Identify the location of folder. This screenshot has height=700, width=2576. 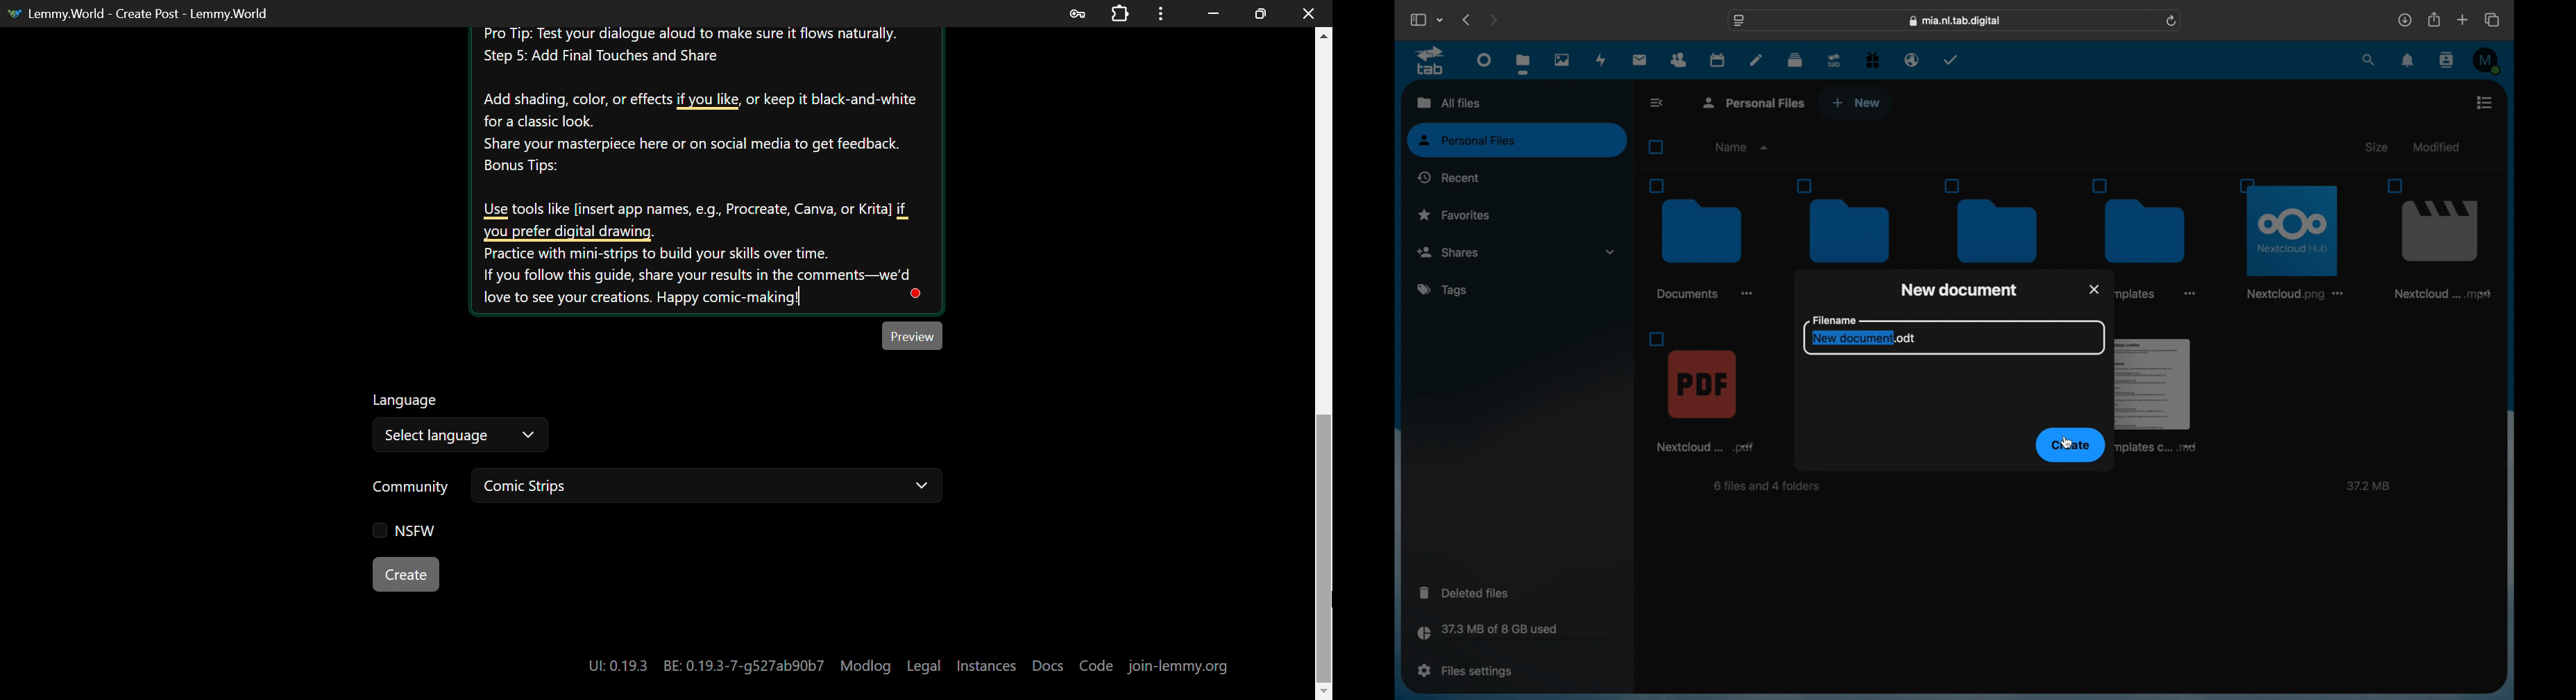
(2147, 220).